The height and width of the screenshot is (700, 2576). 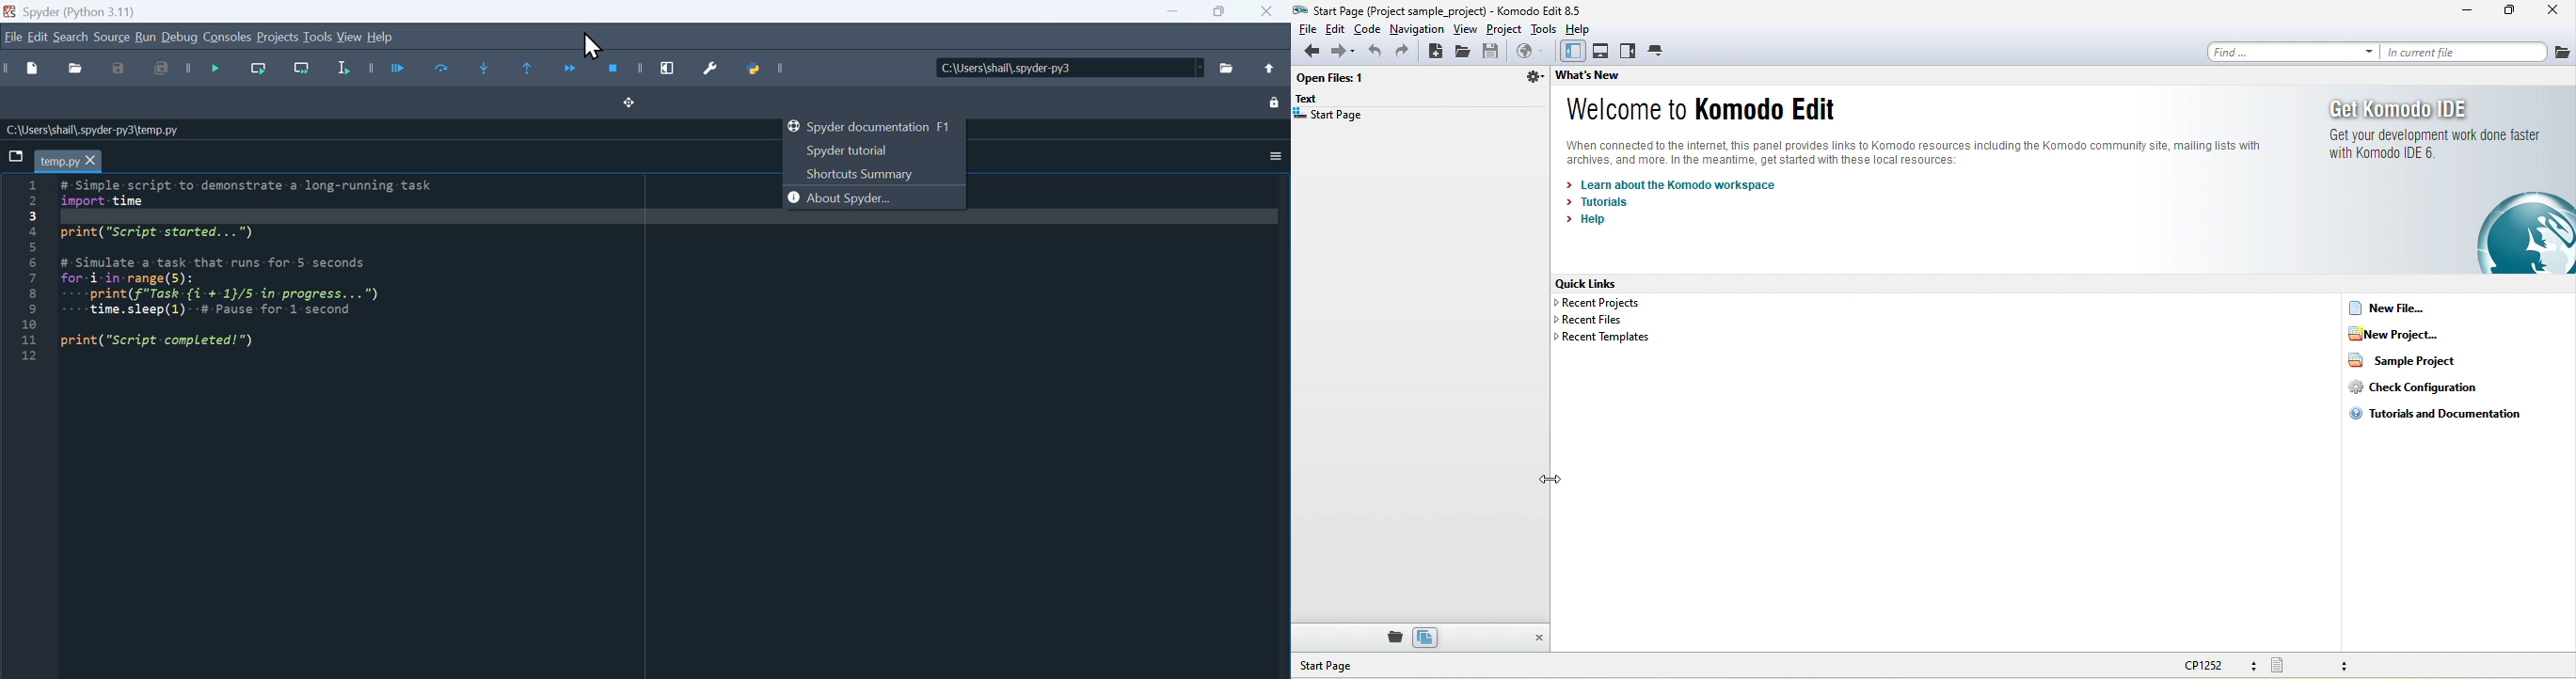 What do you see at coordinates (159, 71) in the screenshot?
I see `Save all` at bounding box center [159, 71].